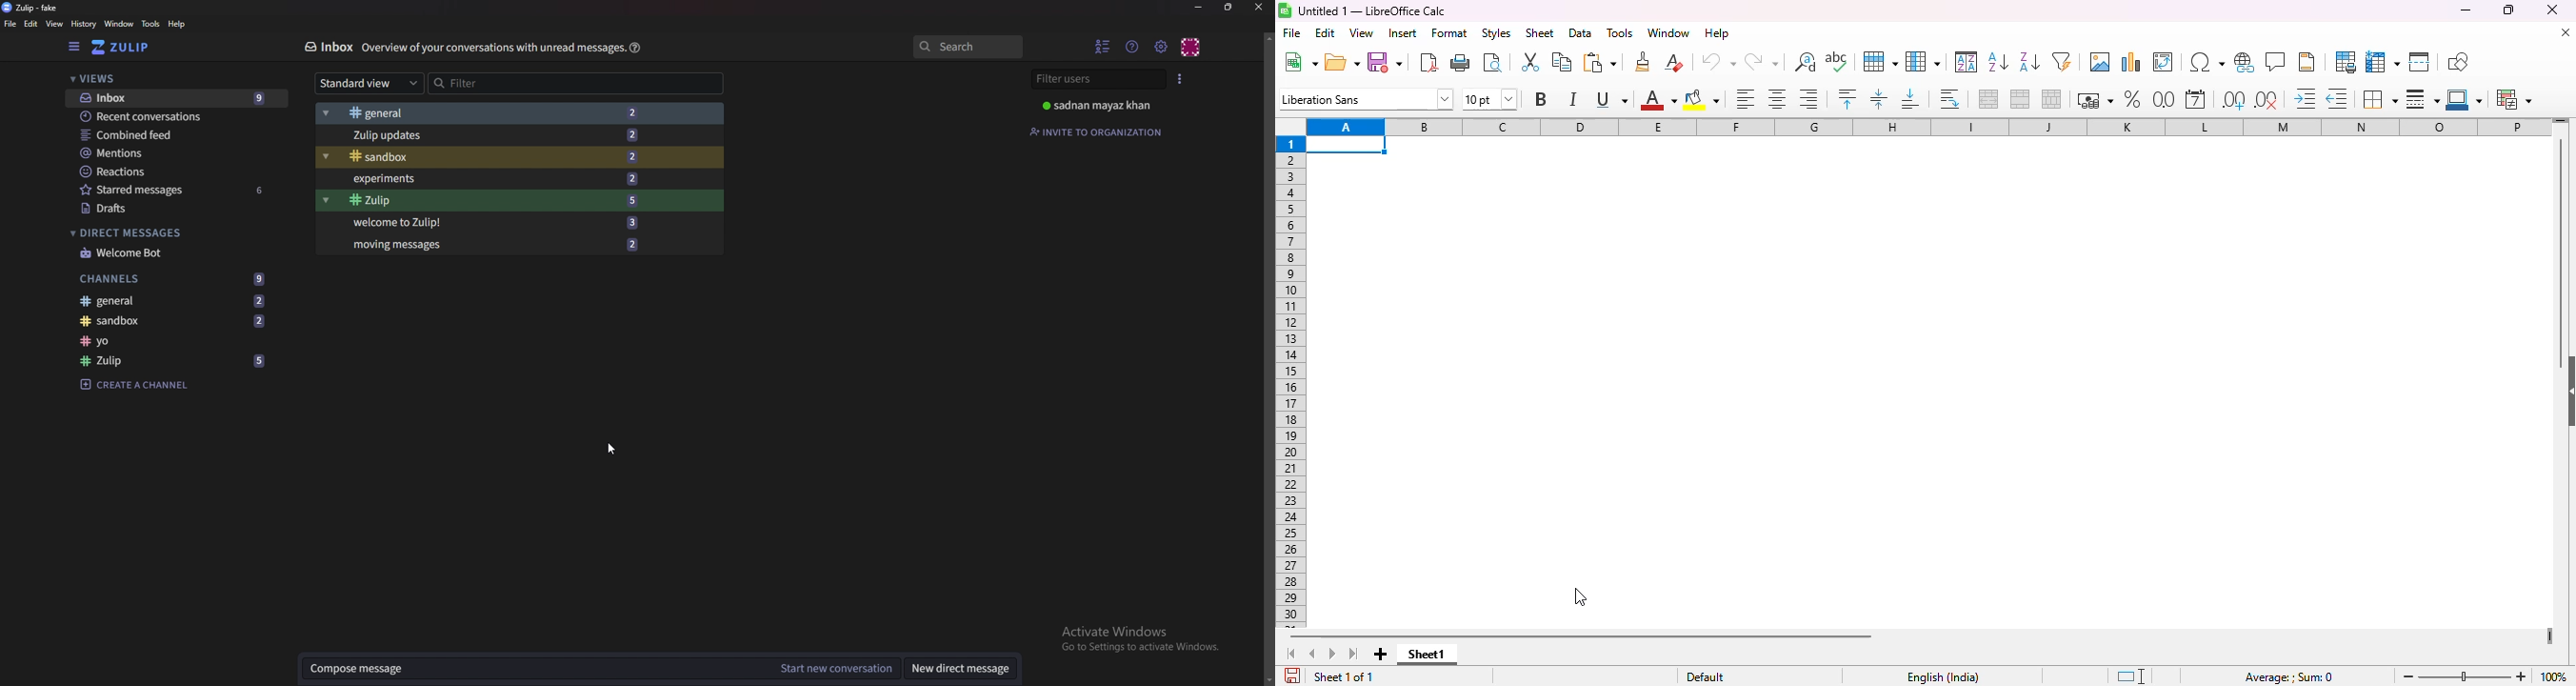 This screenshot has height=700, width=2576. I want to click on Welcome to zulip, so click(518, 224).